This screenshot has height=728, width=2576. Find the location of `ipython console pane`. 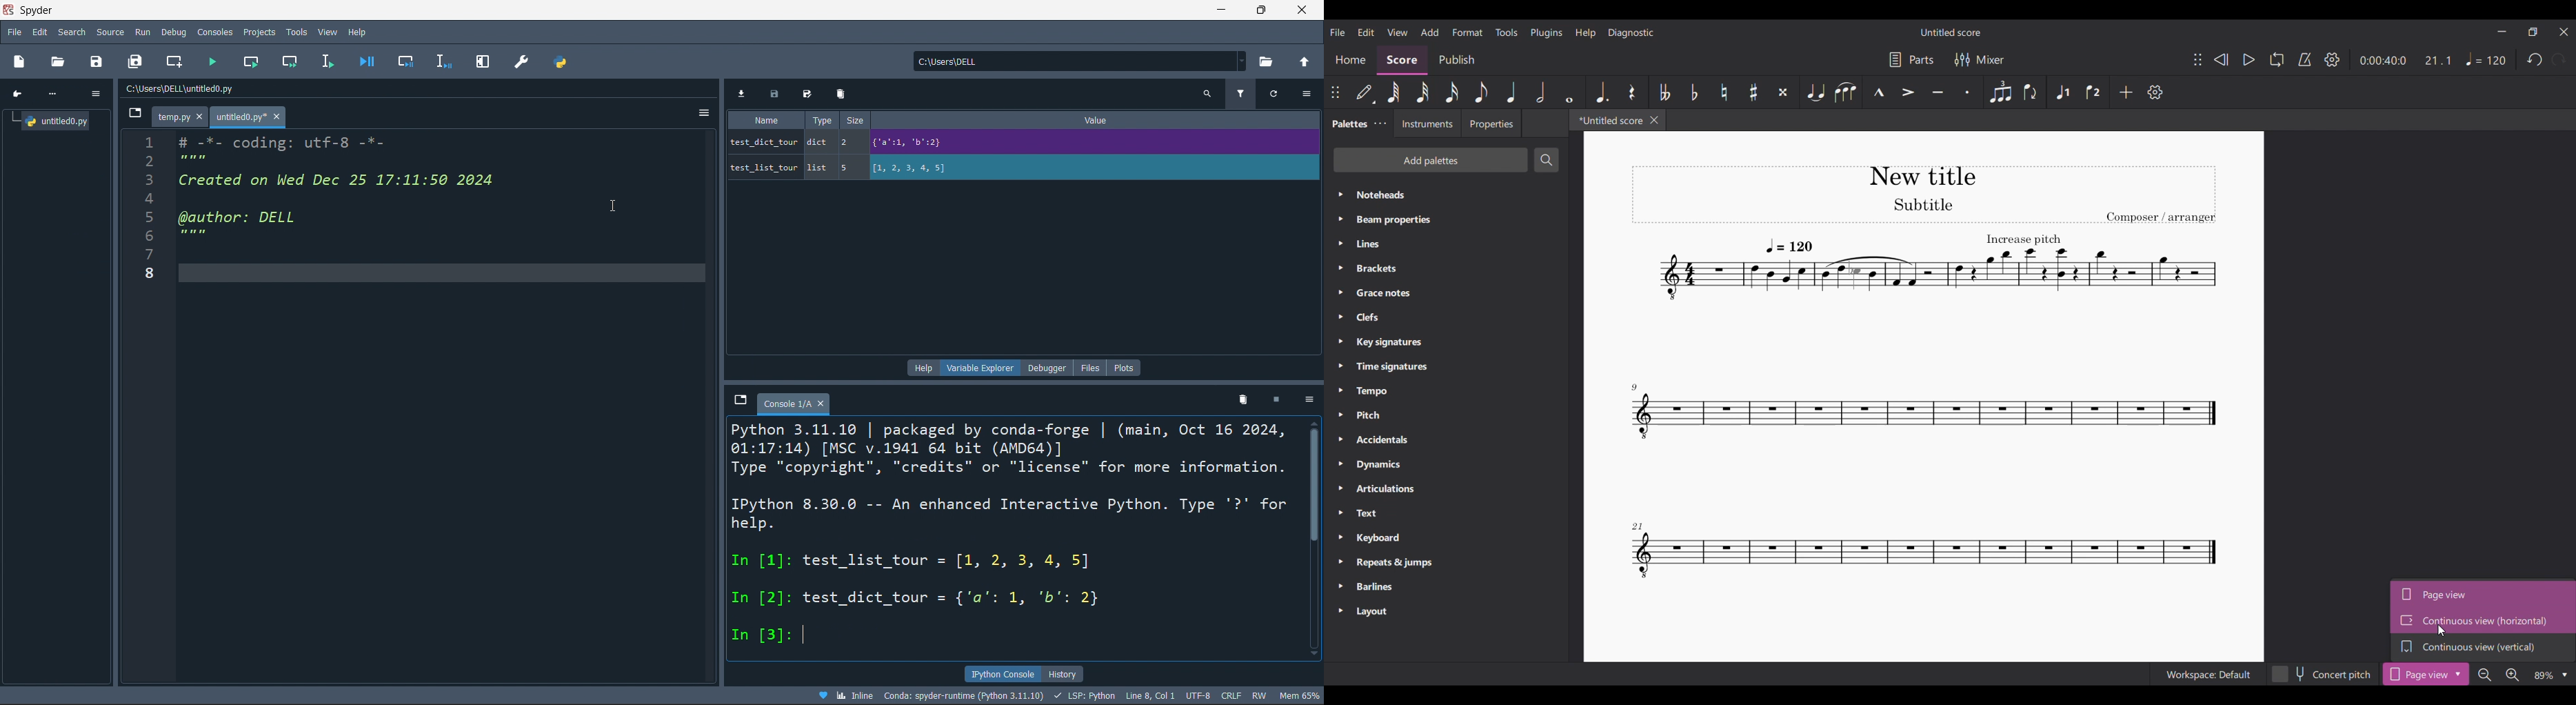

ipython console pane is located at coordinates (1015, 537).